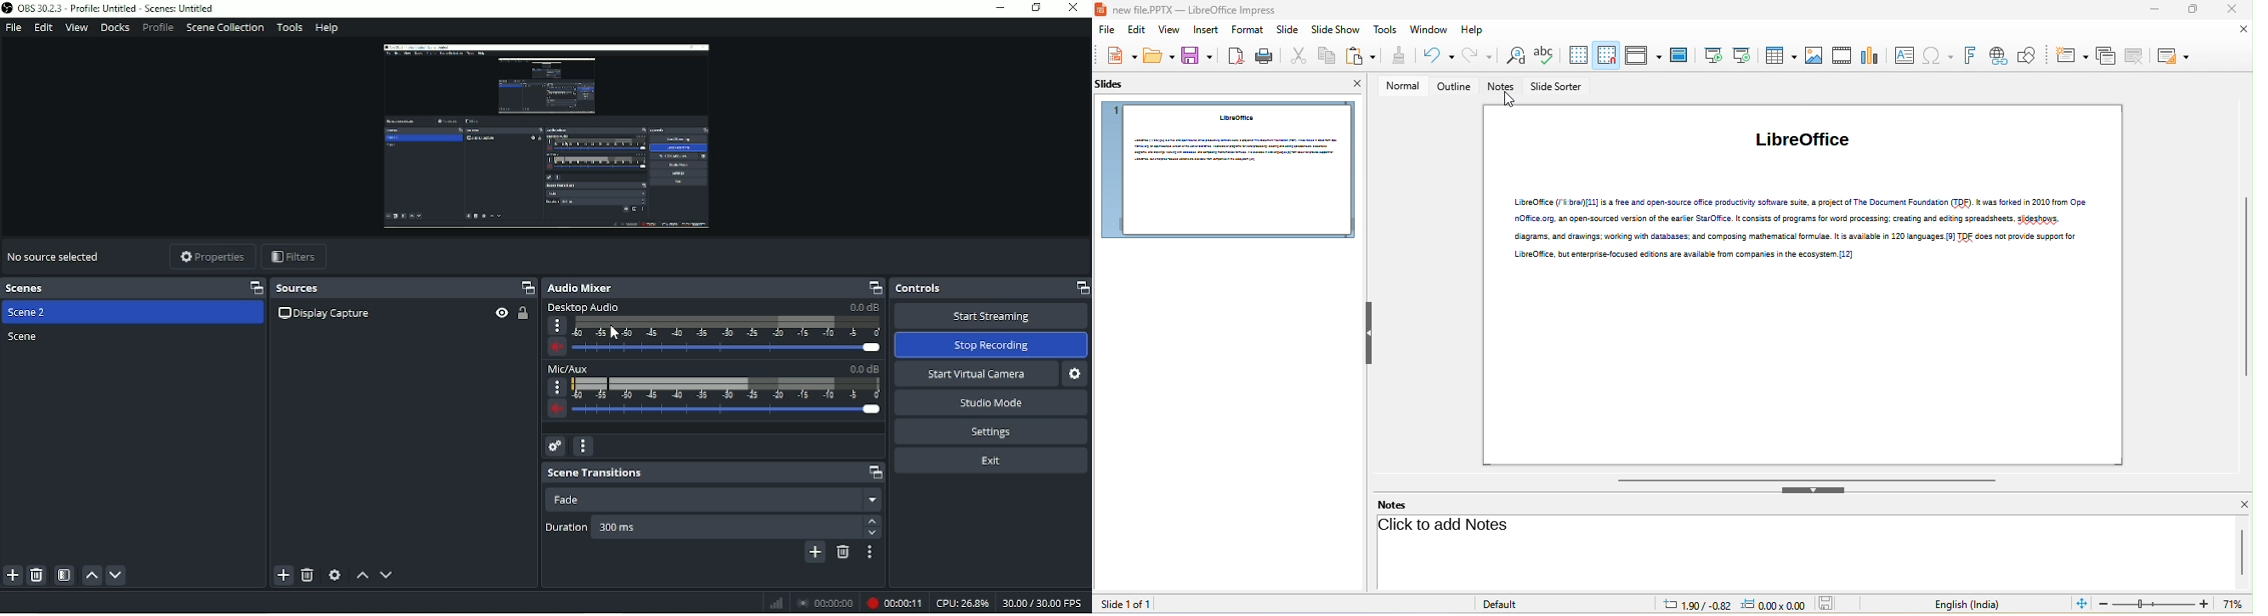 The image size is (2268, 616). What do you see at coordinates (225, 28) in the screenshot?
I see `Scene collection` at bounding box center [225, 28].